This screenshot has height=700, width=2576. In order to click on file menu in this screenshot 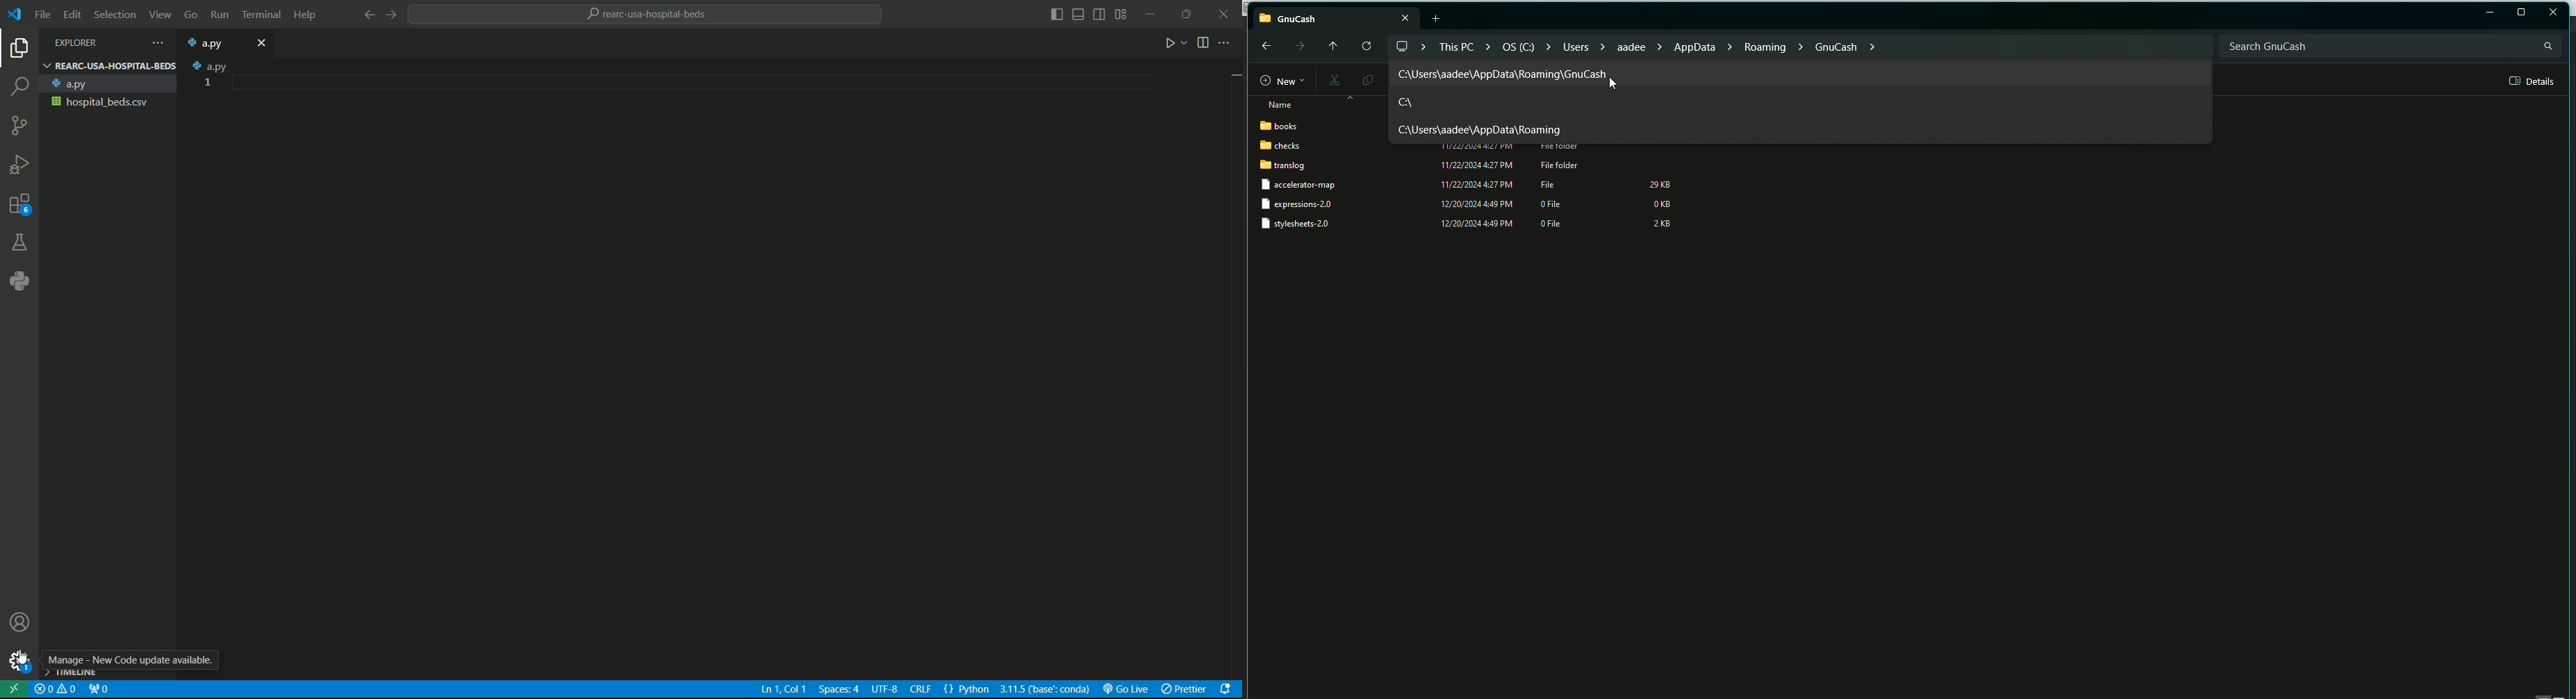, I will do `click(43, 15)`.